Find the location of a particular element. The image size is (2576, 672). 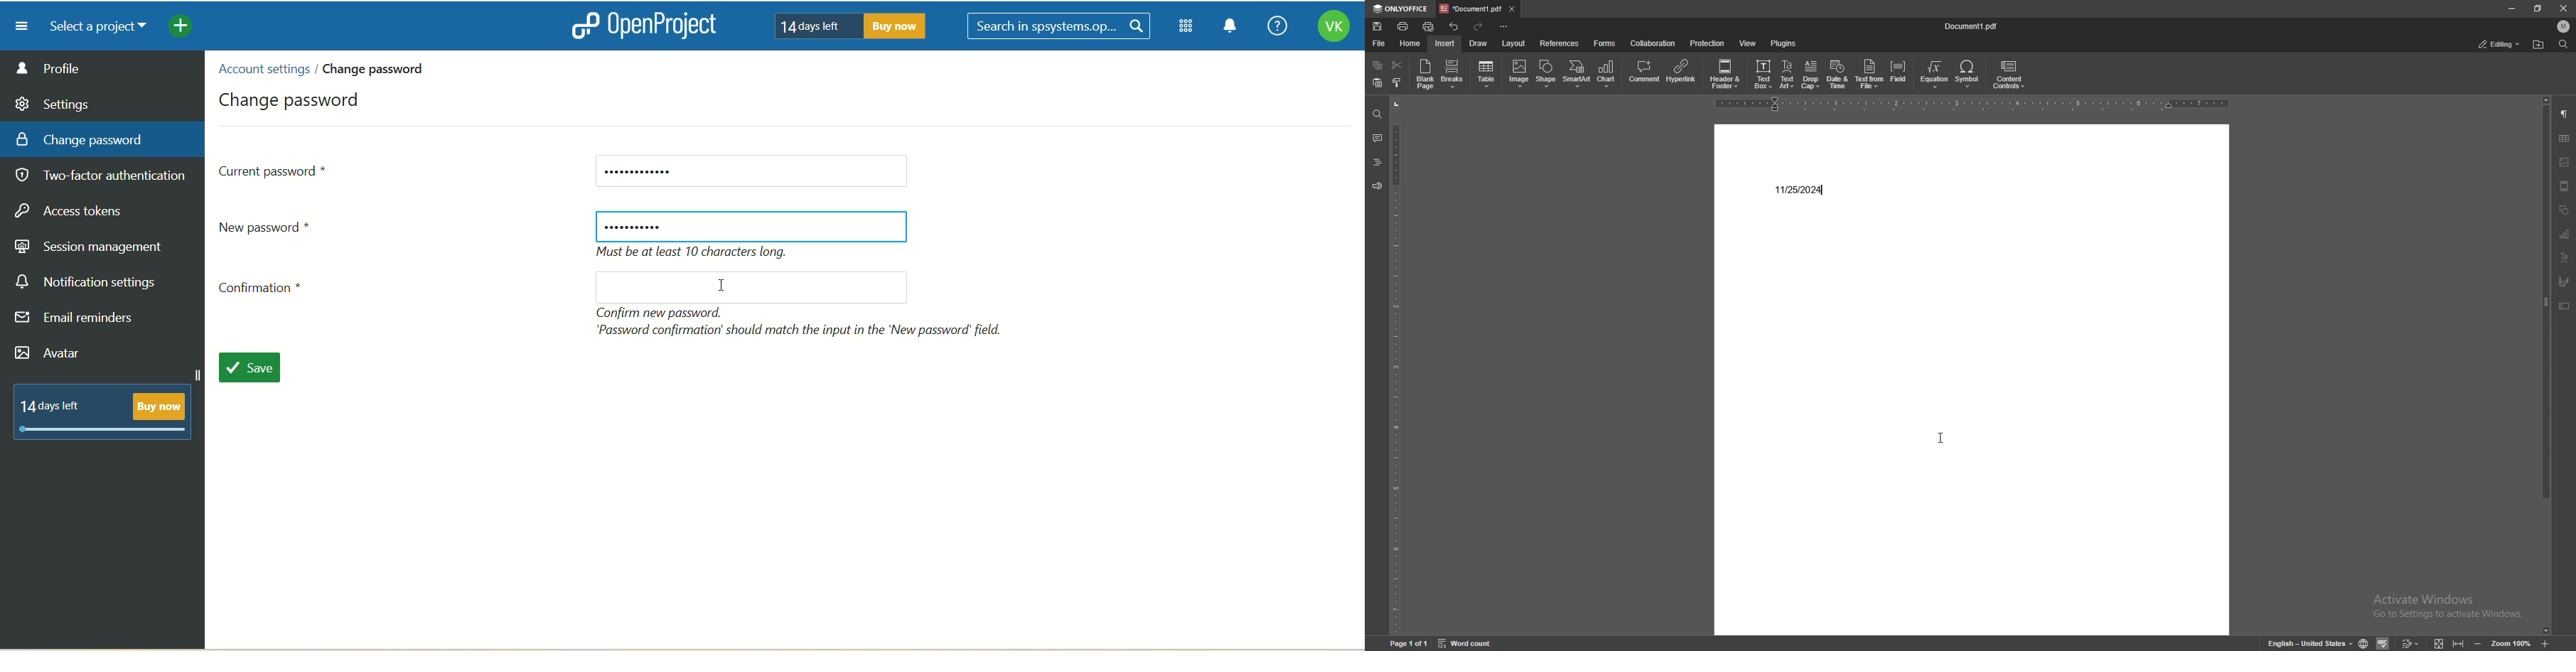

protection is located at coordinates (1708, 43).